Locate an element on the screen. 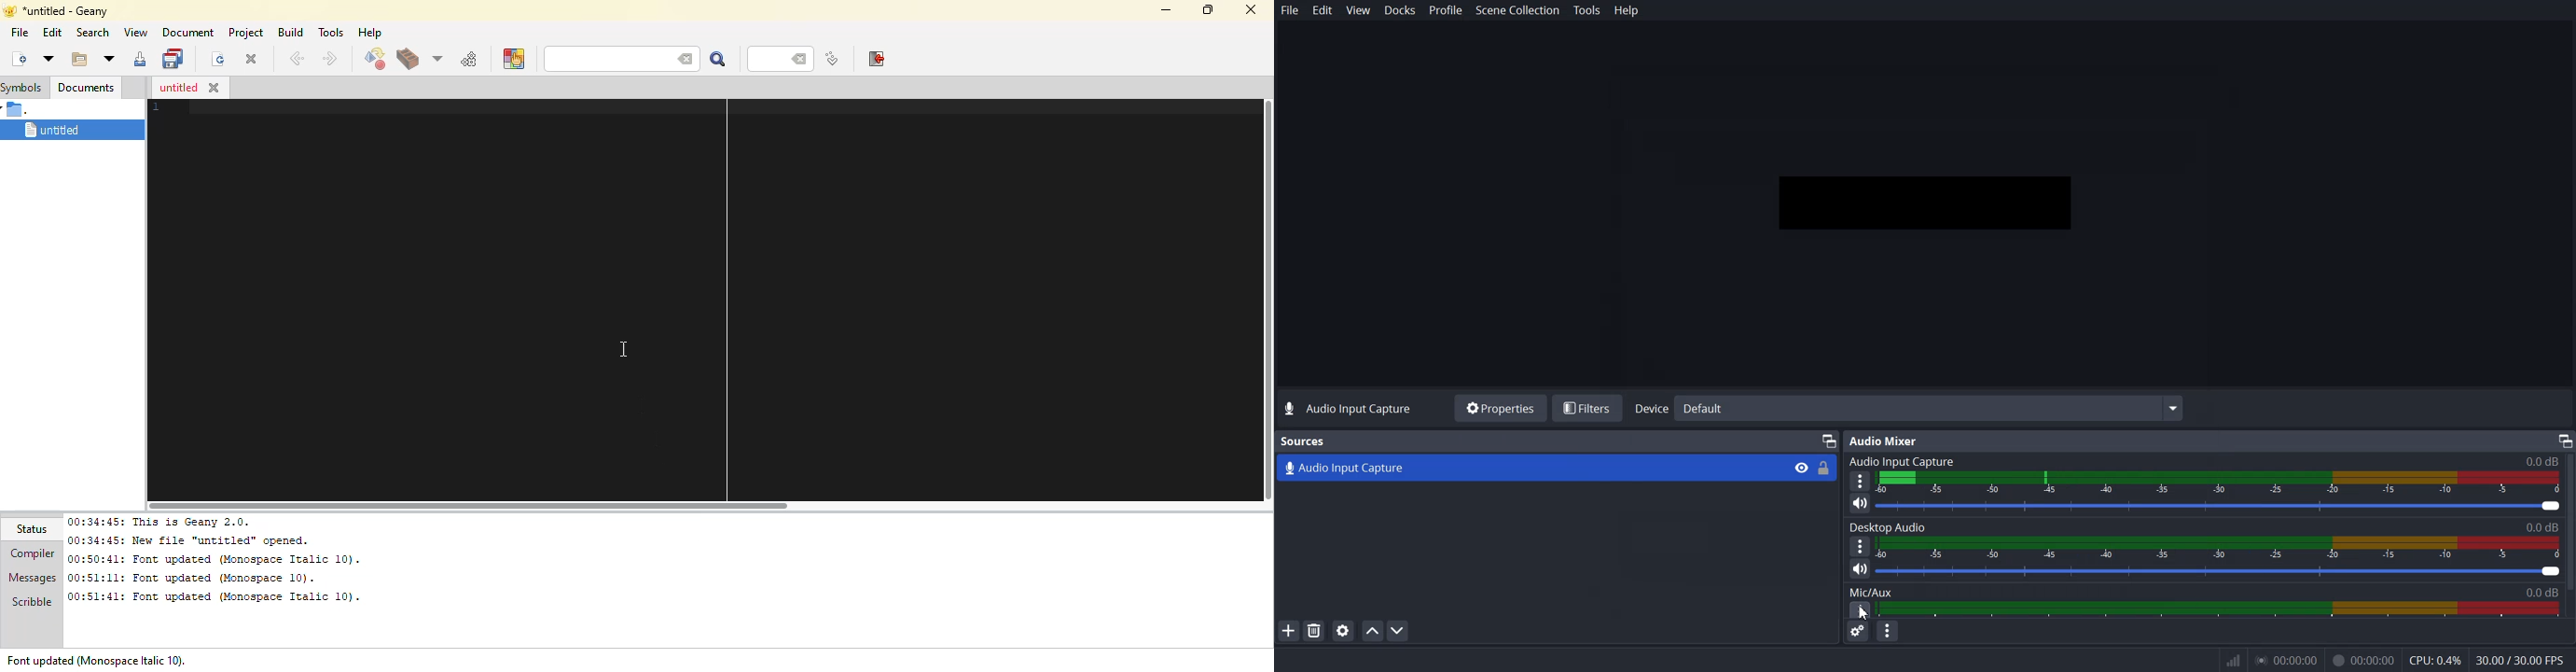  Device is located at coordinates (1830, 441).